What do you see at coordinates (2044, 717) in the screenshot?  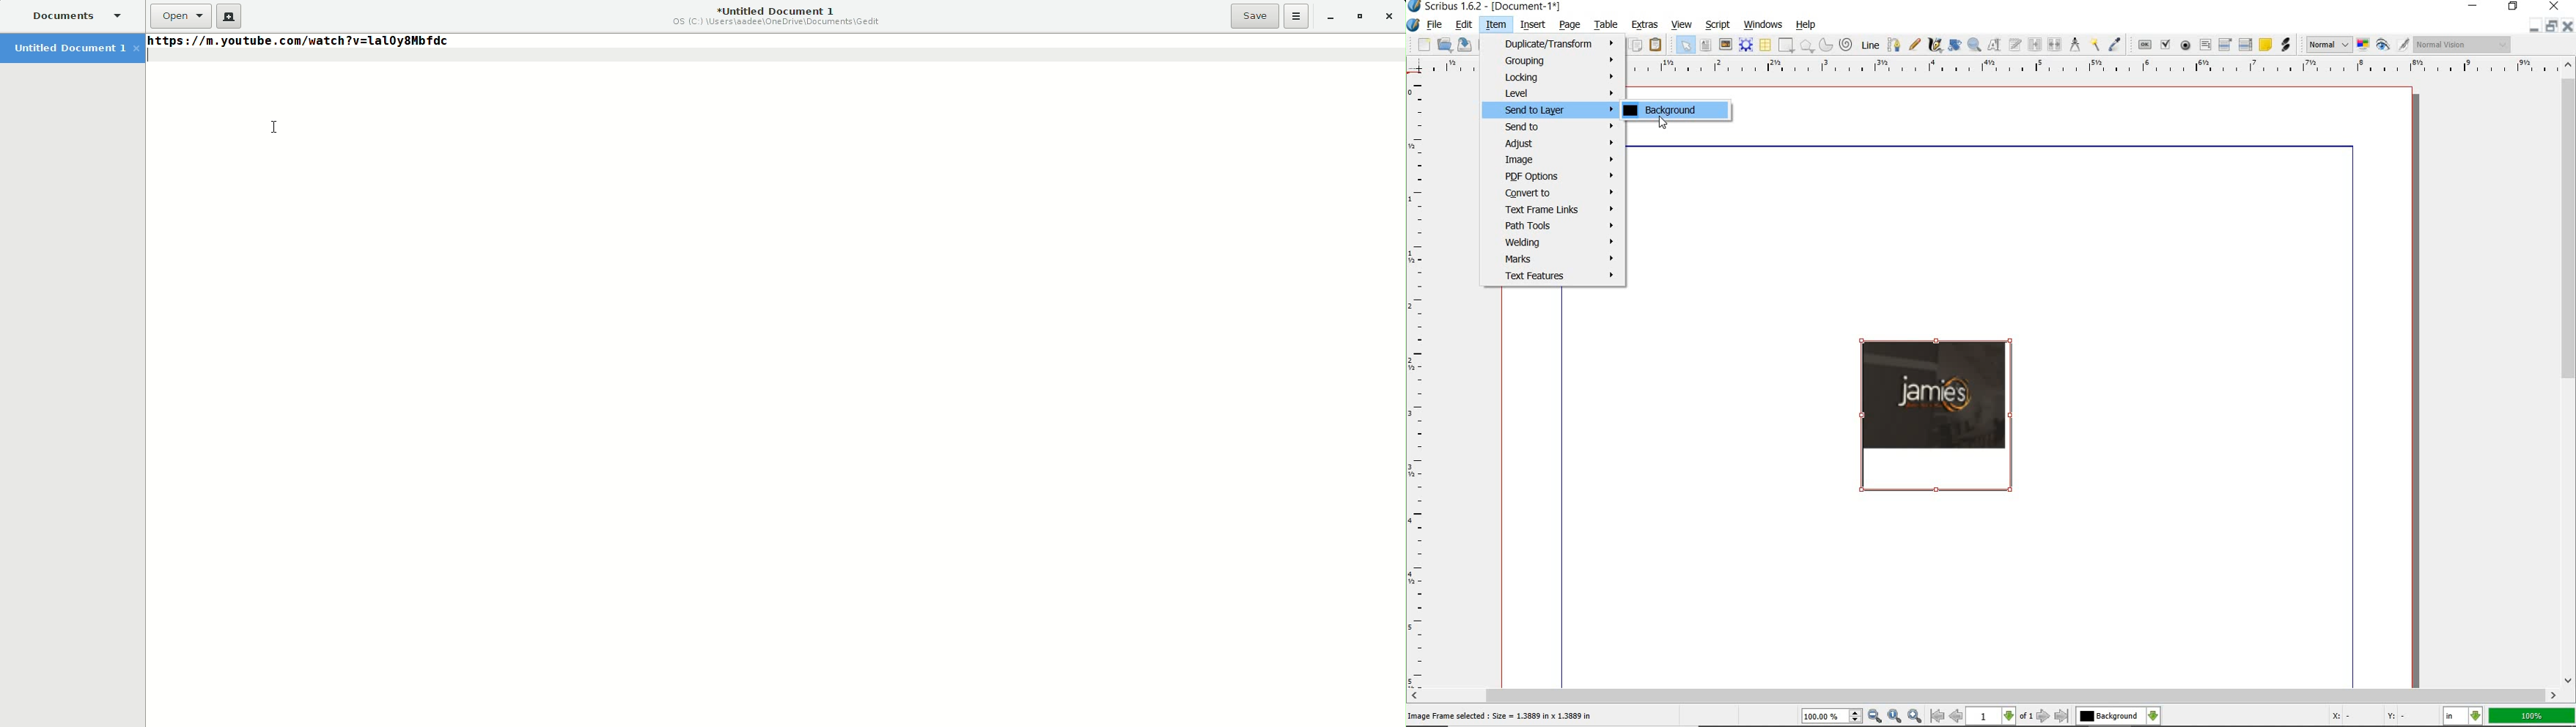 I see `Next Page` at bounding box center [2044, 717].